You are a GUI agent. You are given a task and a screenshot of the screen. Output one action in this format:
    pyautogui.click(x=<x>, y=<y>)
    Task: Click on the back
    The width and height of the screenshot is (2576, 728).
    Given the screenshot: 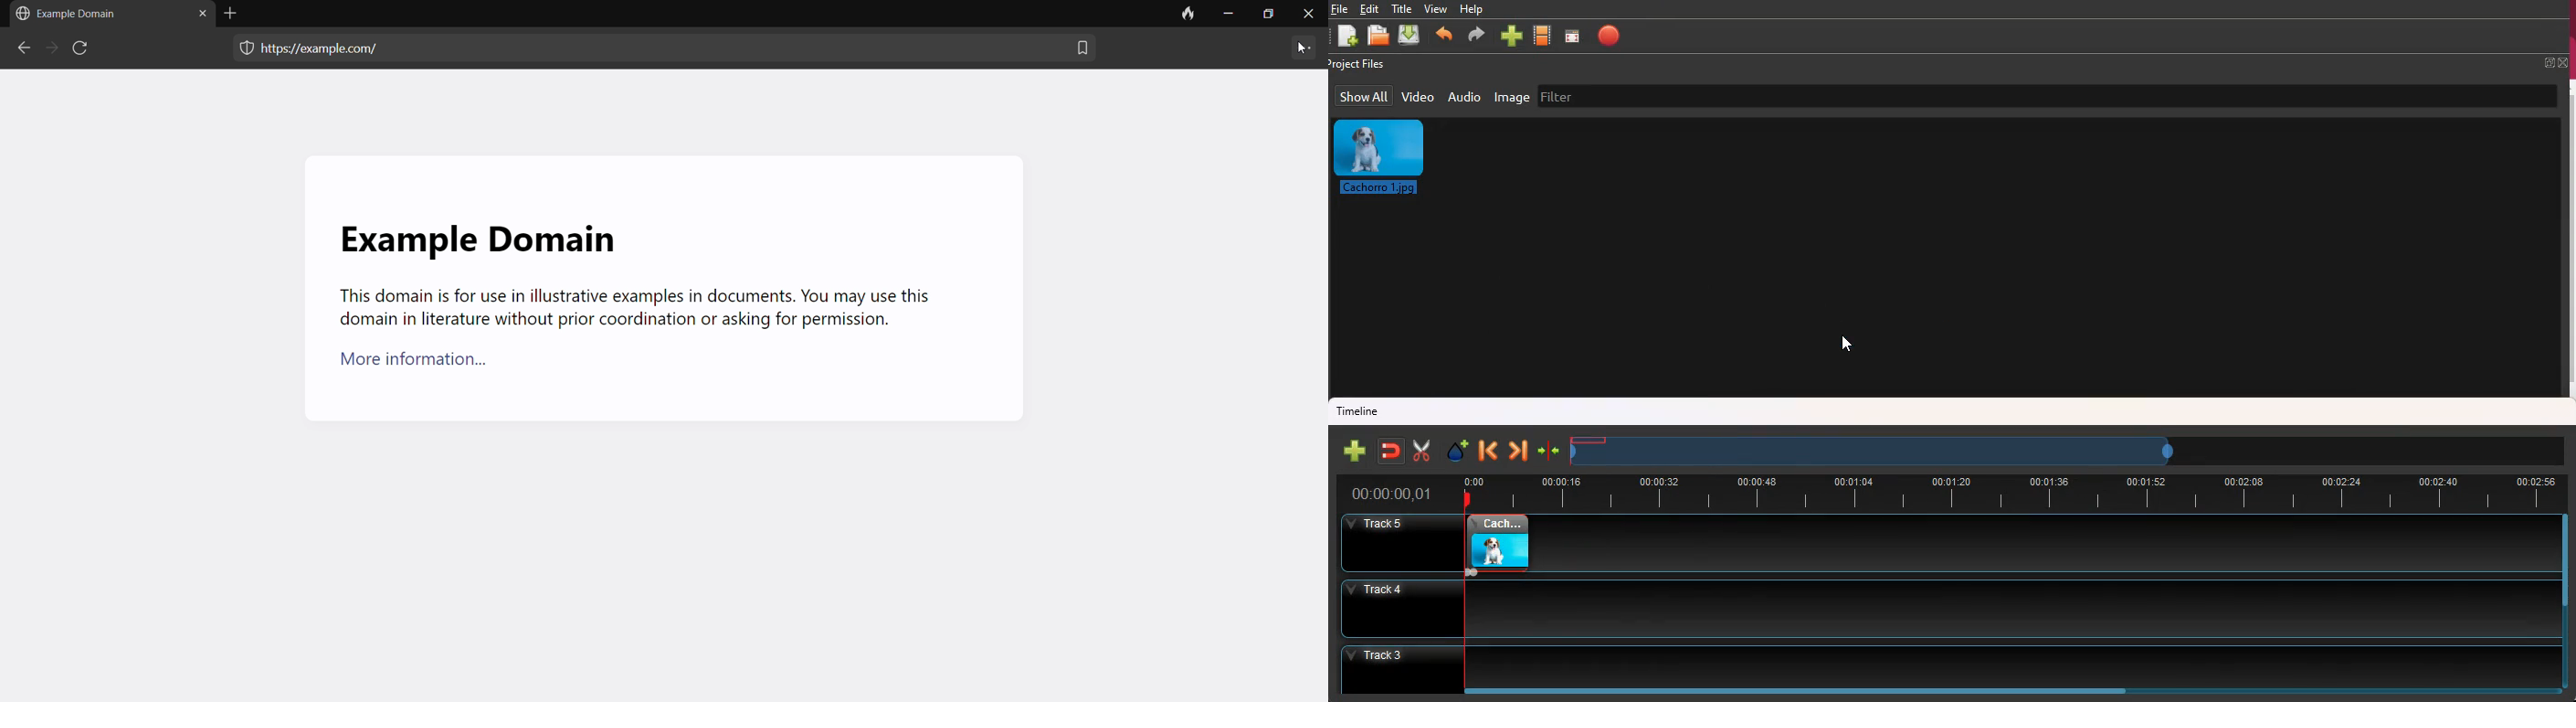 What is the action you would take?
    pyautogui.click(x=1446, y=35)
    